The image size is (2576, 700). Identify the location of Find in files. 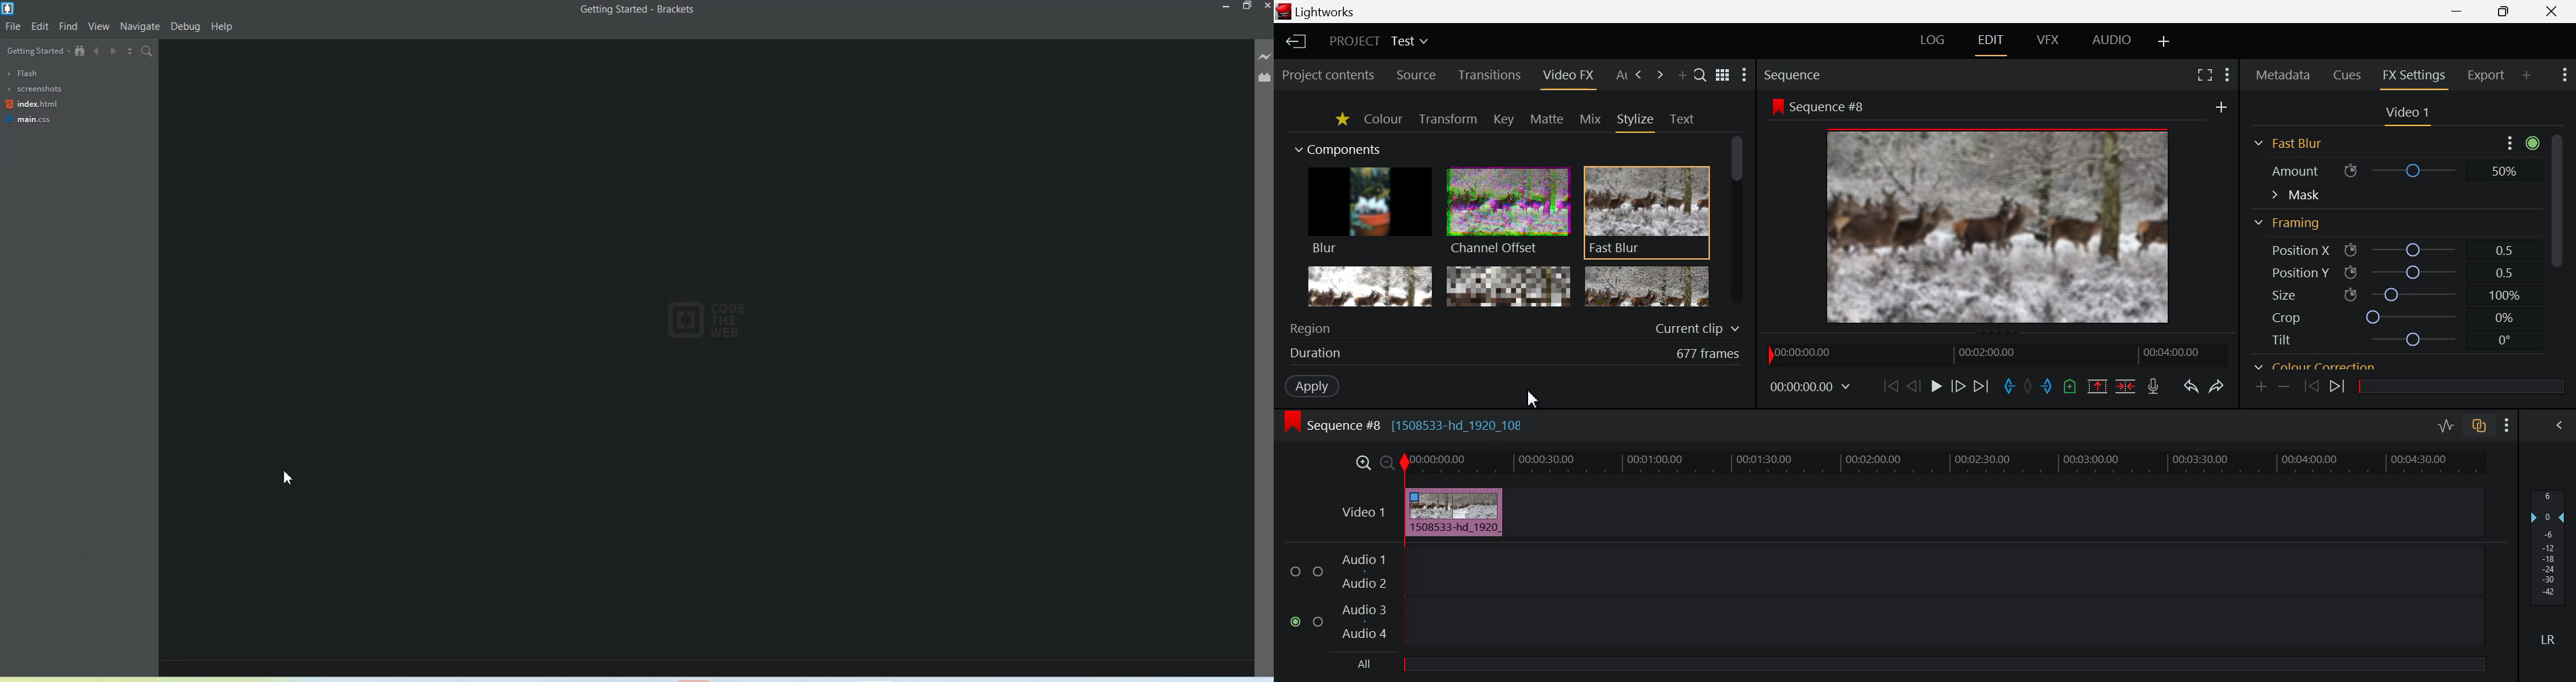
(148, 51).